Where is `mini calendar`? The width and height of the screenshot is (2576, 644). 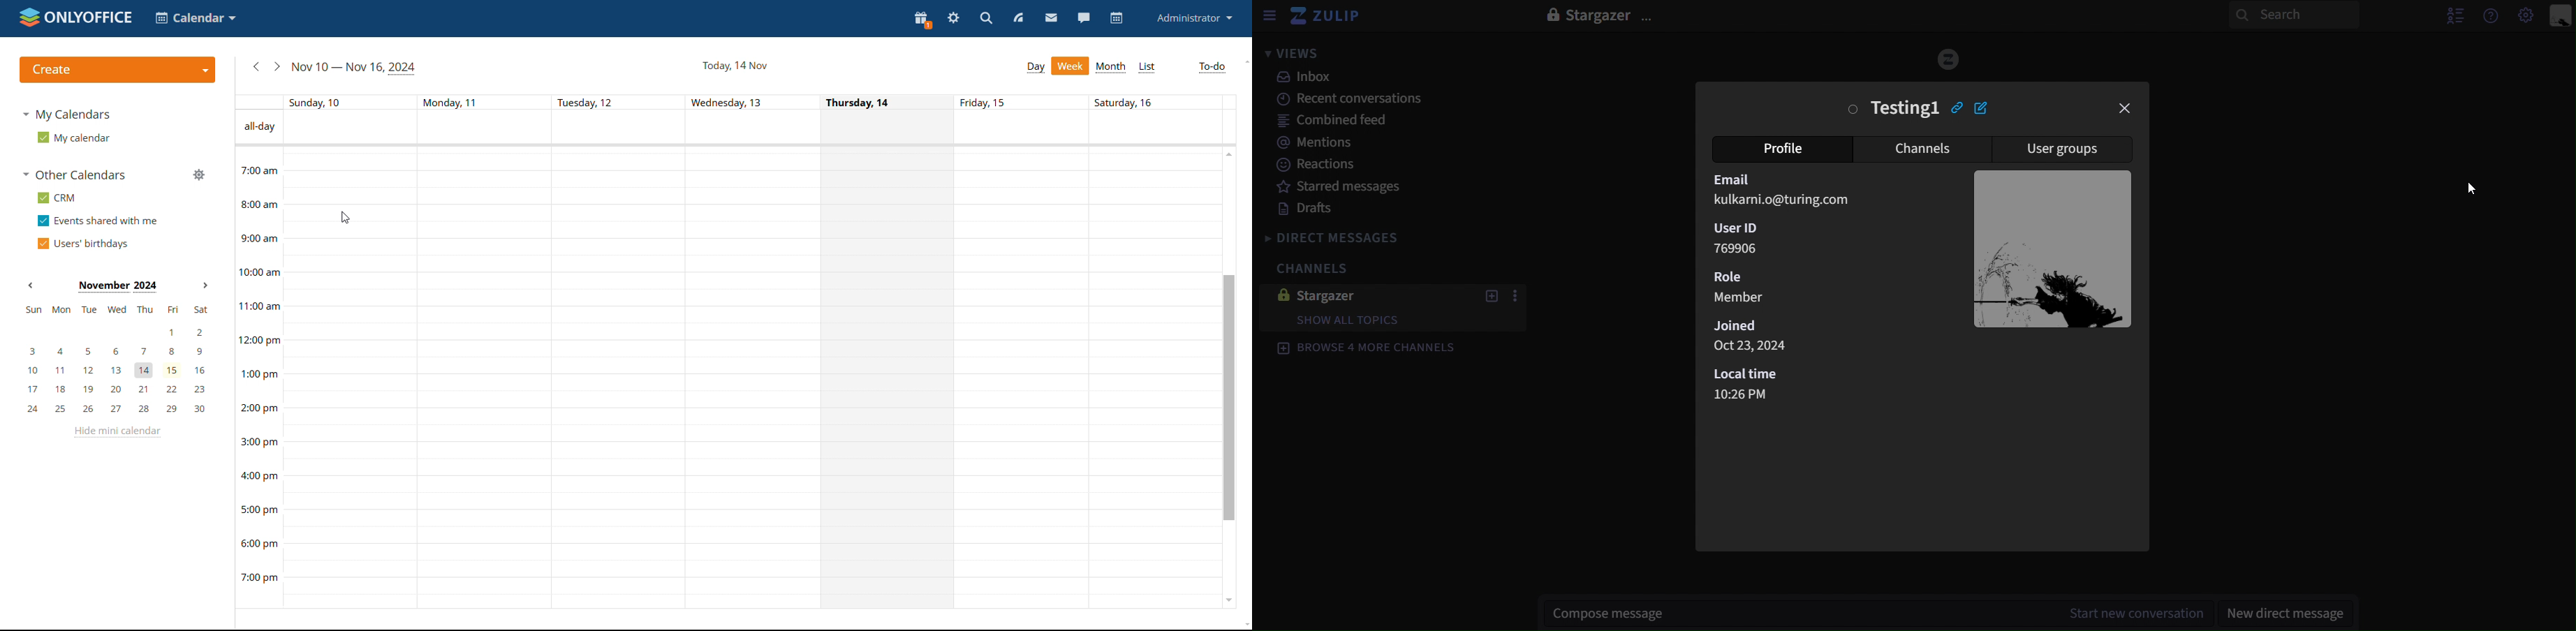 mini calendar is located at coordinates (116, 359).